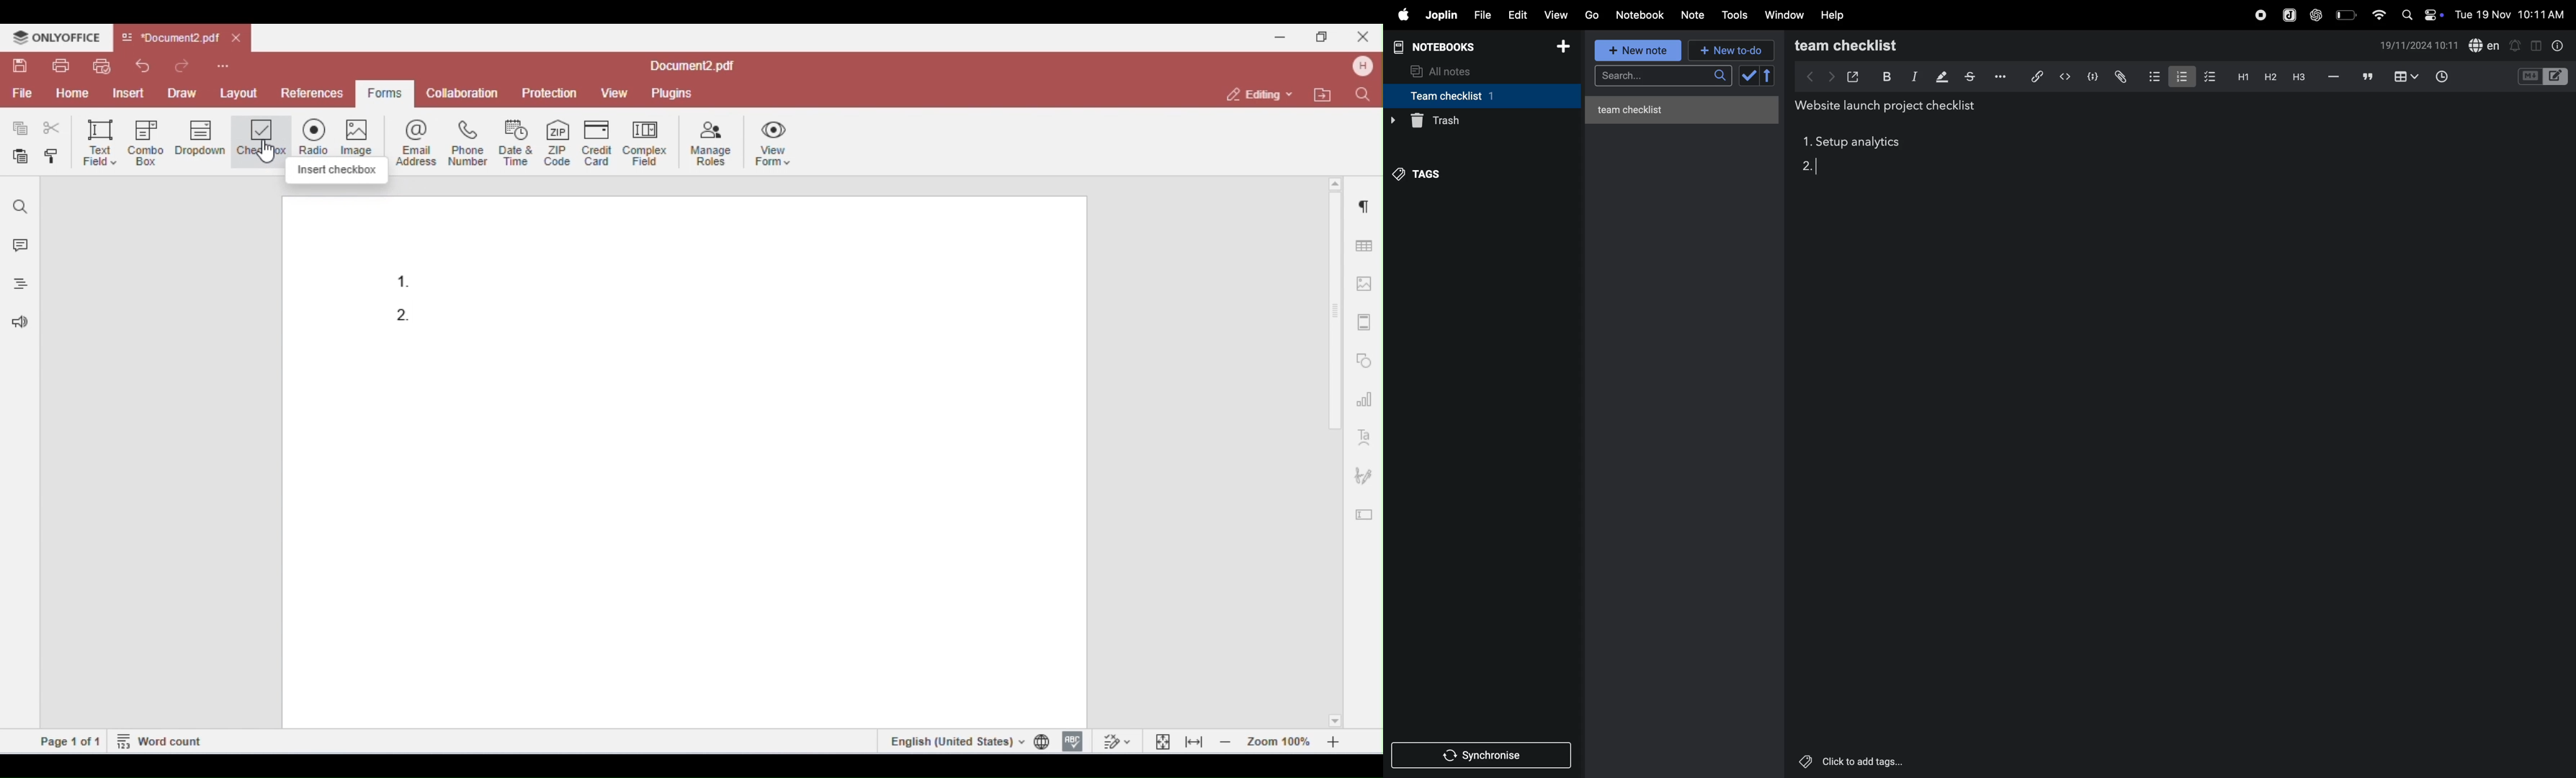  What do you see at coordinates (1517, 14) in the screenshot?
I see `edit` at bounding box center [1517, 14].